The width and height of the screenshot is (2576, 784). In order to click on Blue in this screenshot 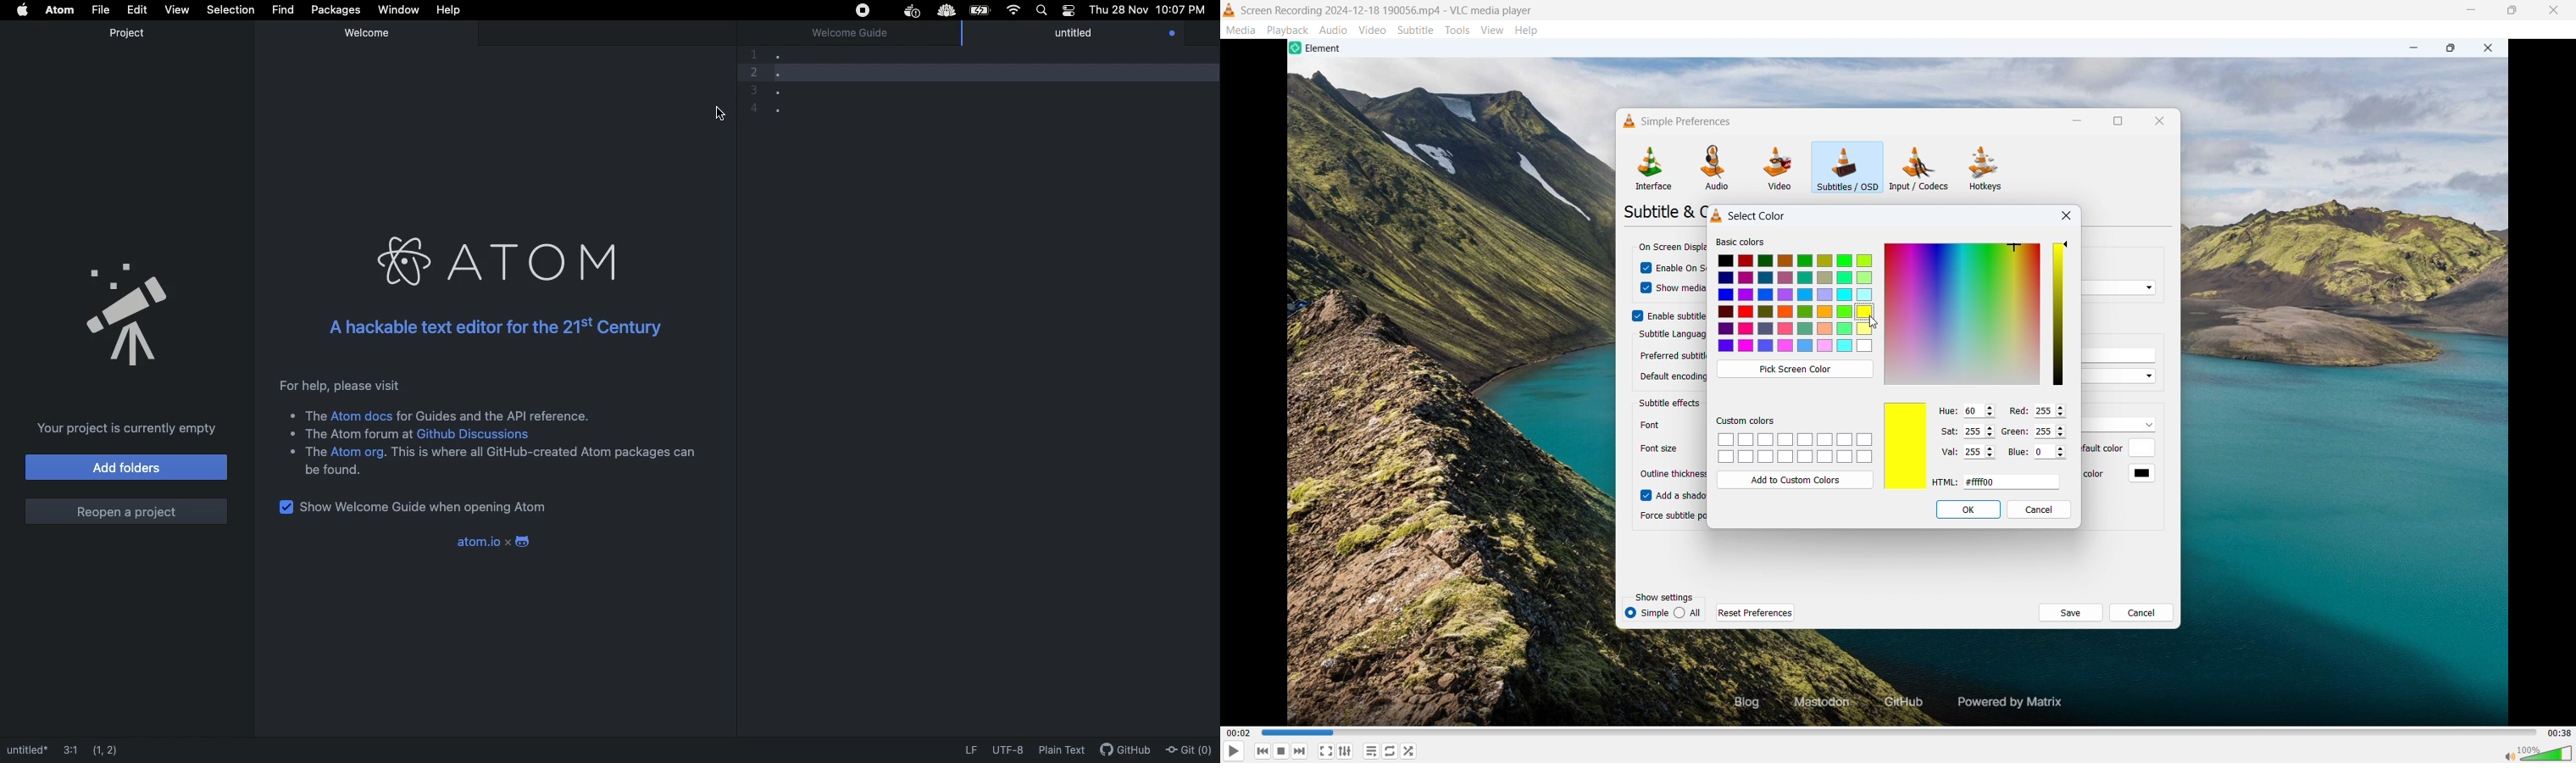, I will do `click(2018, 454)`.